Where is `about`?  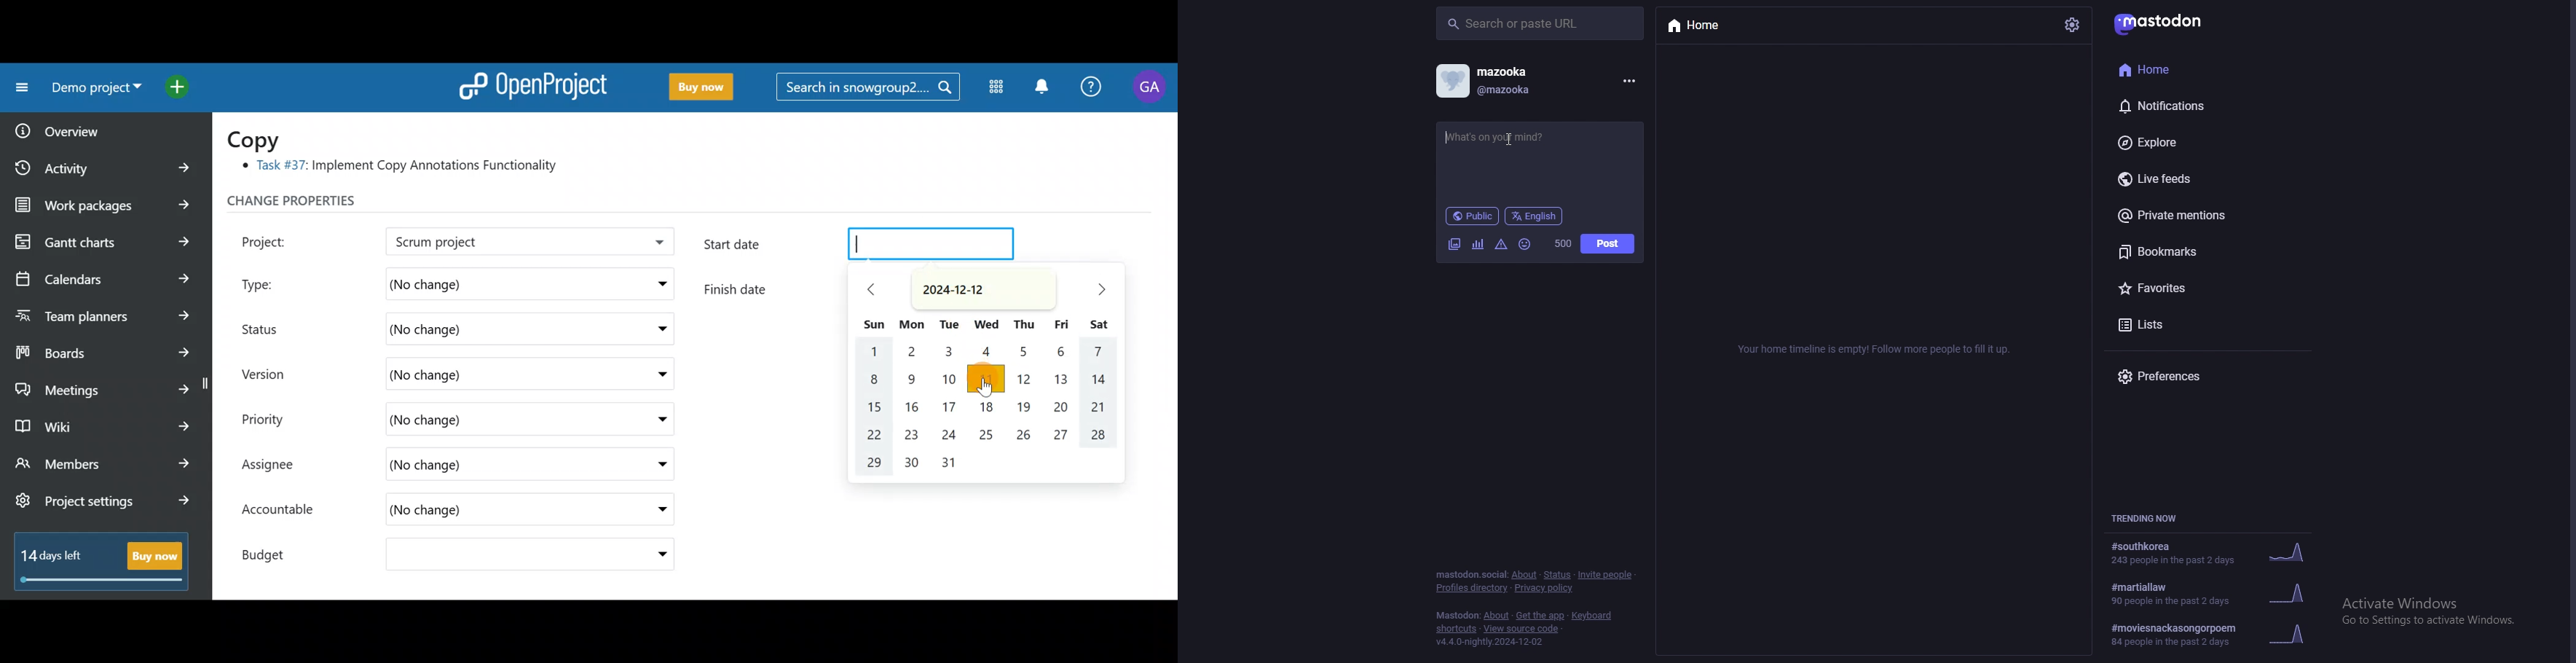 about is located at coordinates (1524, 576).